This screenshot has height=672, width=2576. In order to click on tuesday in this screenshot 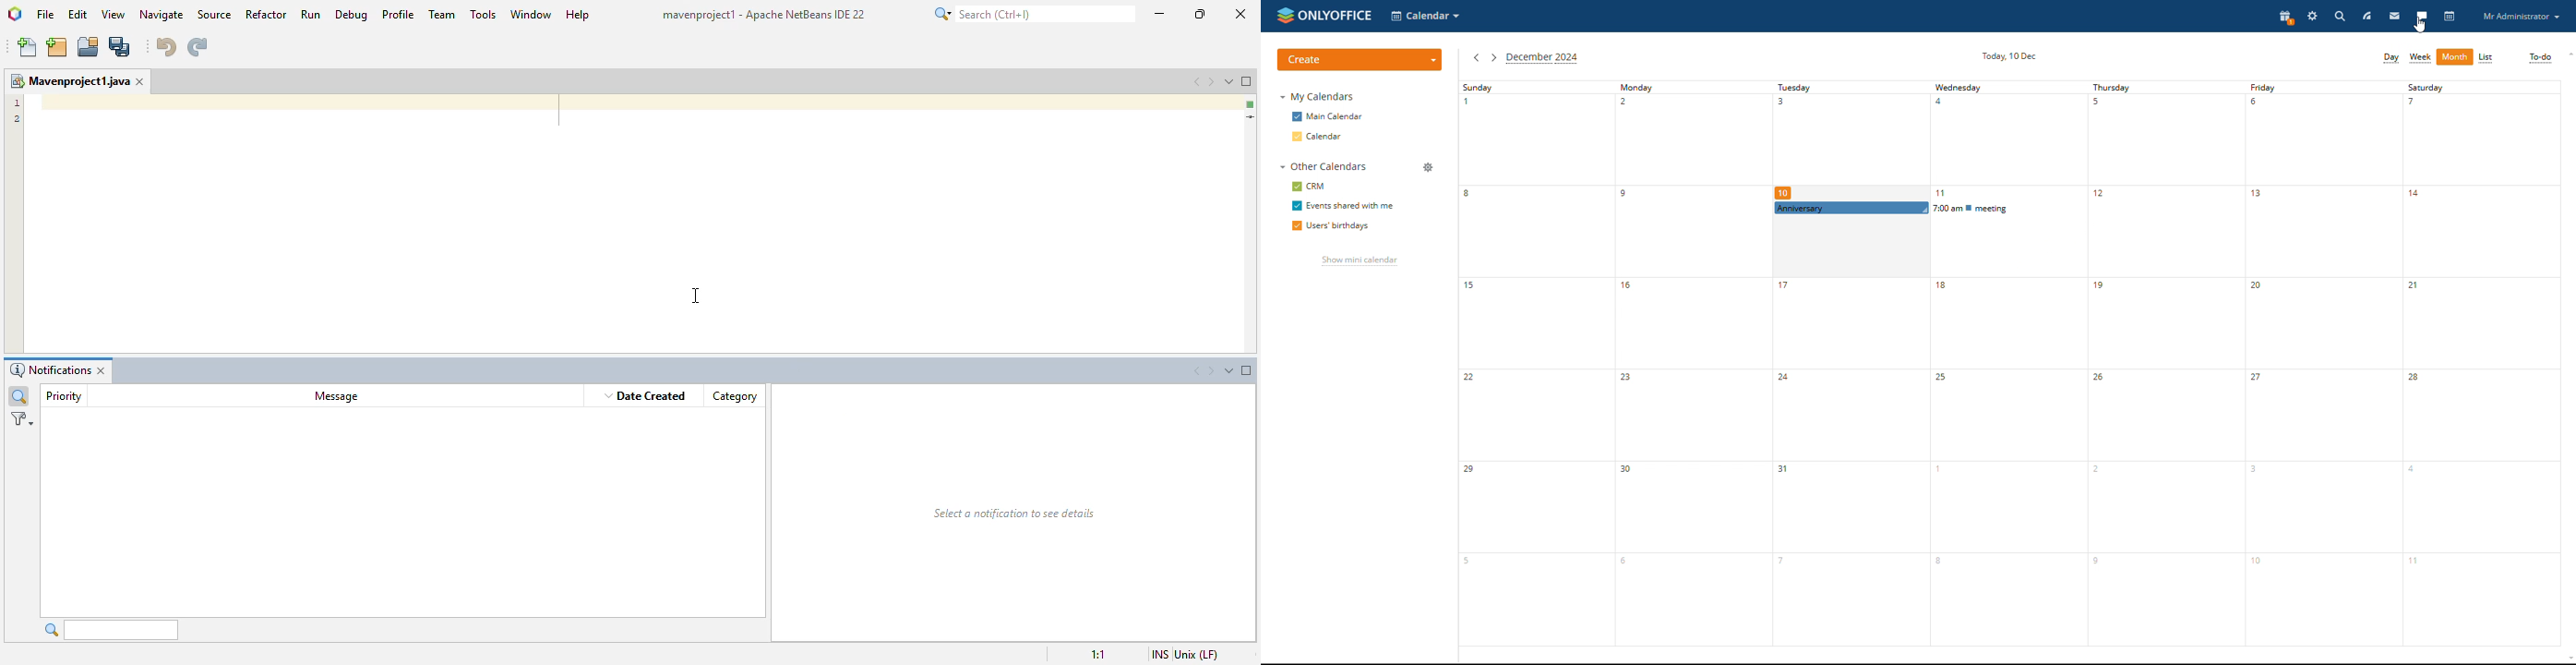, I will do `click(1852, 133)`.